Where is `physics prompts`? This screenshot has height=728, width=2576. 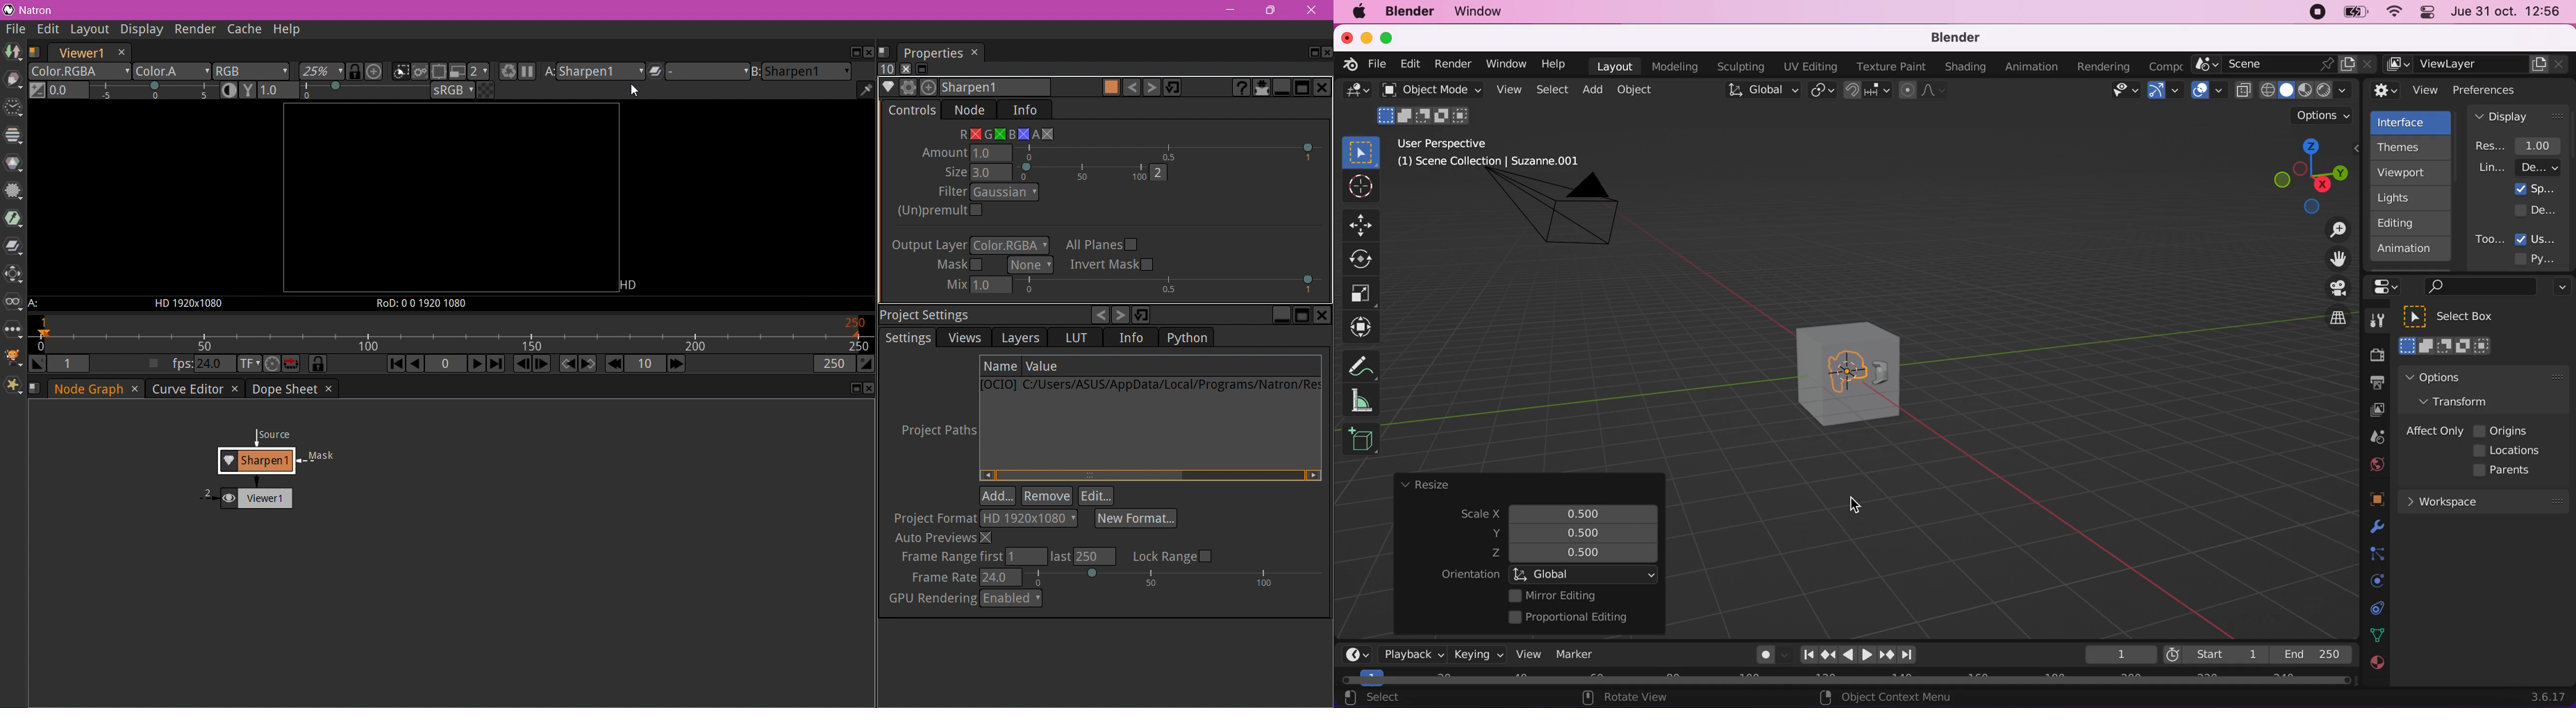 physics prompts is located at coordinates (2371, 582).